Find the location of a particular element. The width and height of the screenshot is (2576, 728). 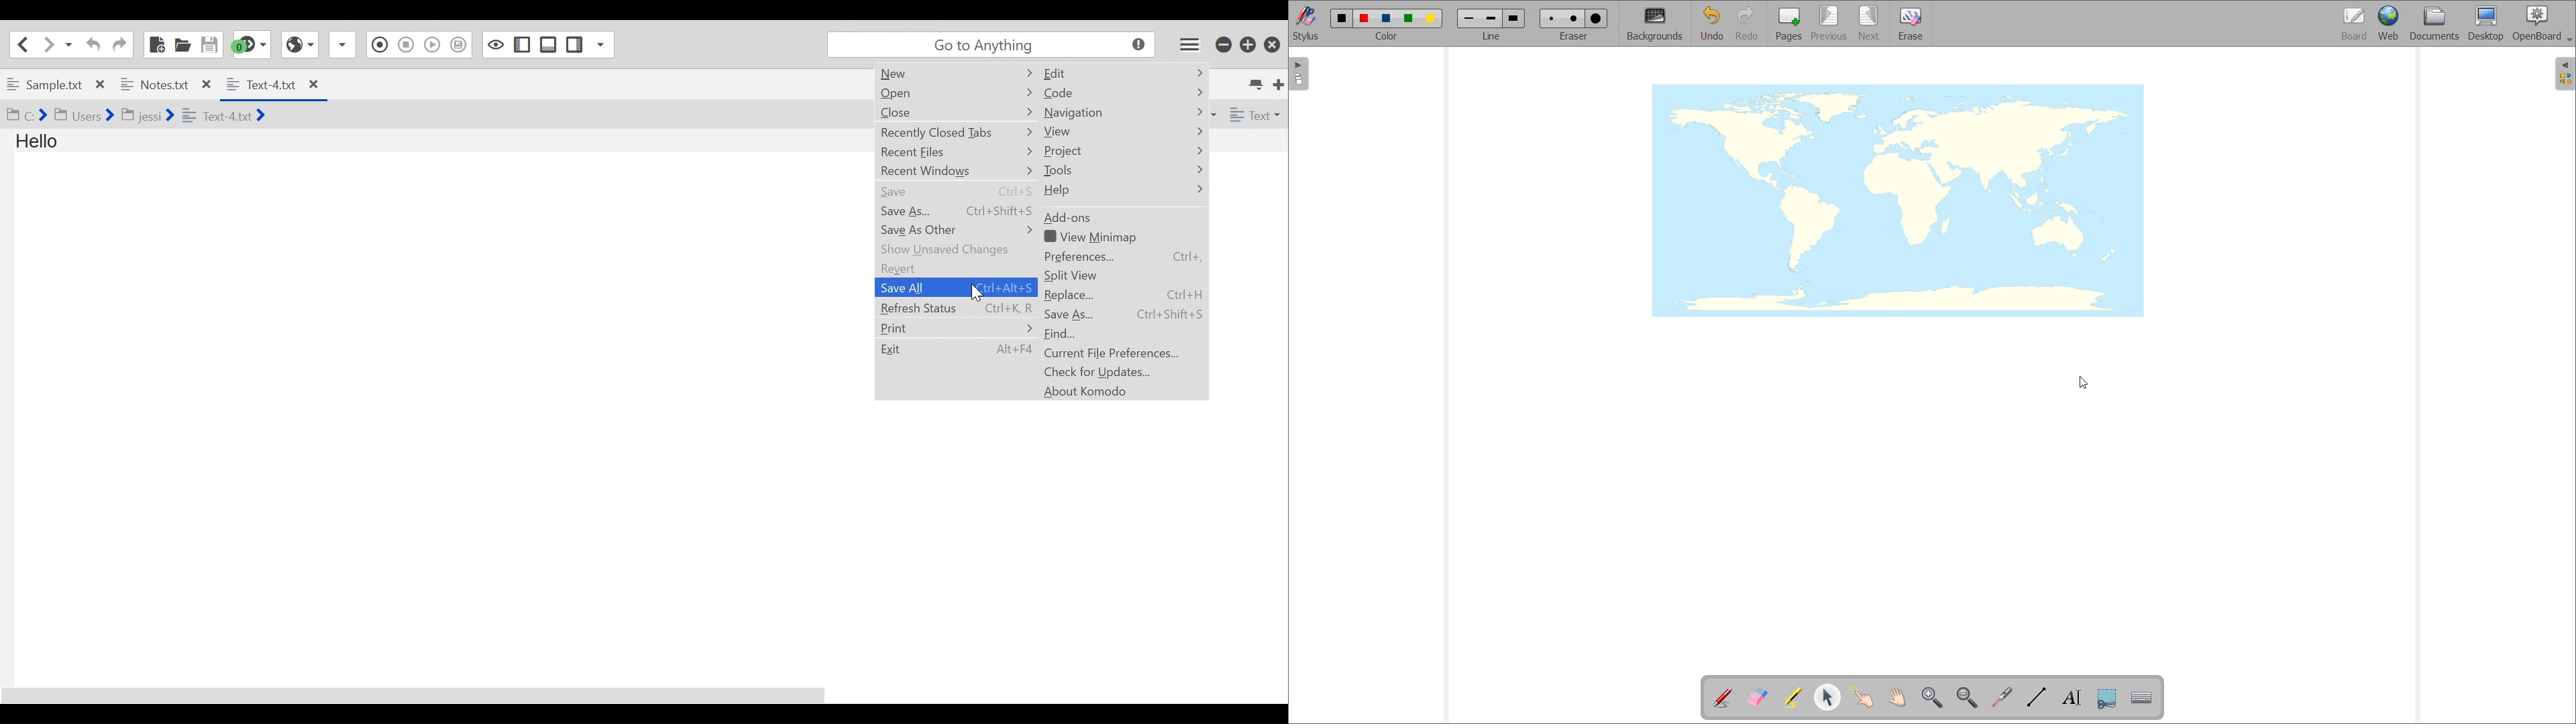

backgrounds is located at coordinates (1655, 24).